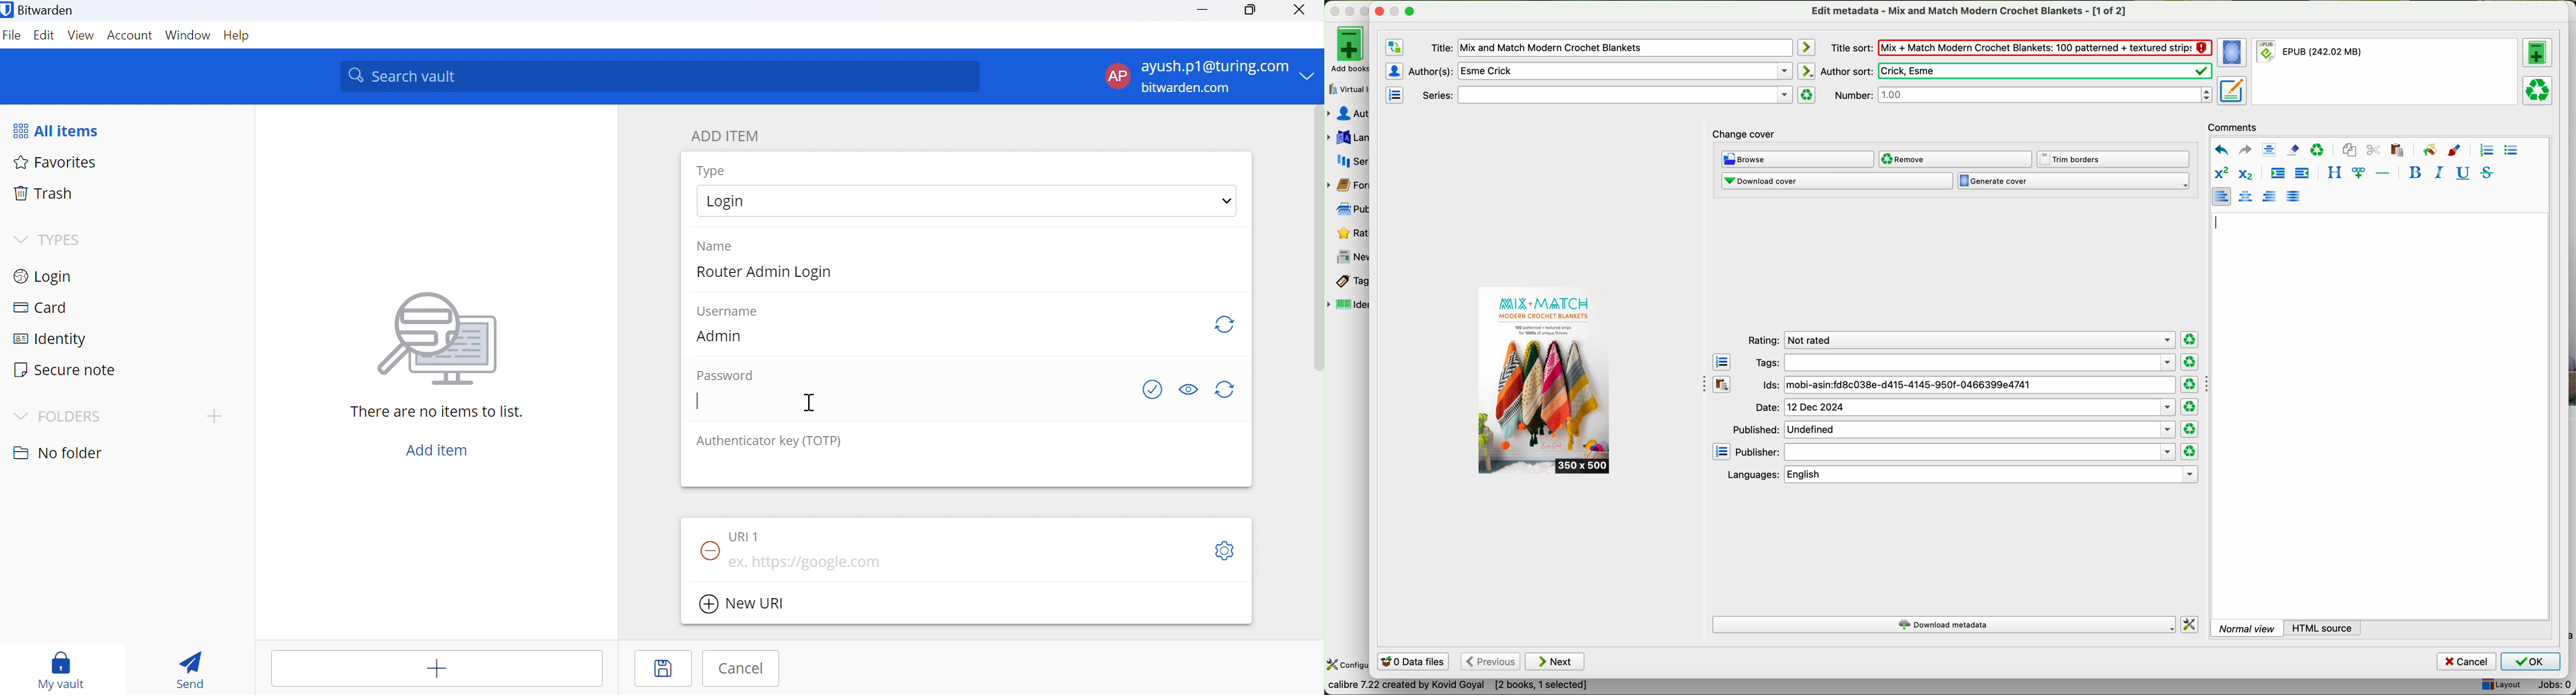 The width and height of the screenshot is (2576, 700). I want to click on clear rating, so click(2190, 385).